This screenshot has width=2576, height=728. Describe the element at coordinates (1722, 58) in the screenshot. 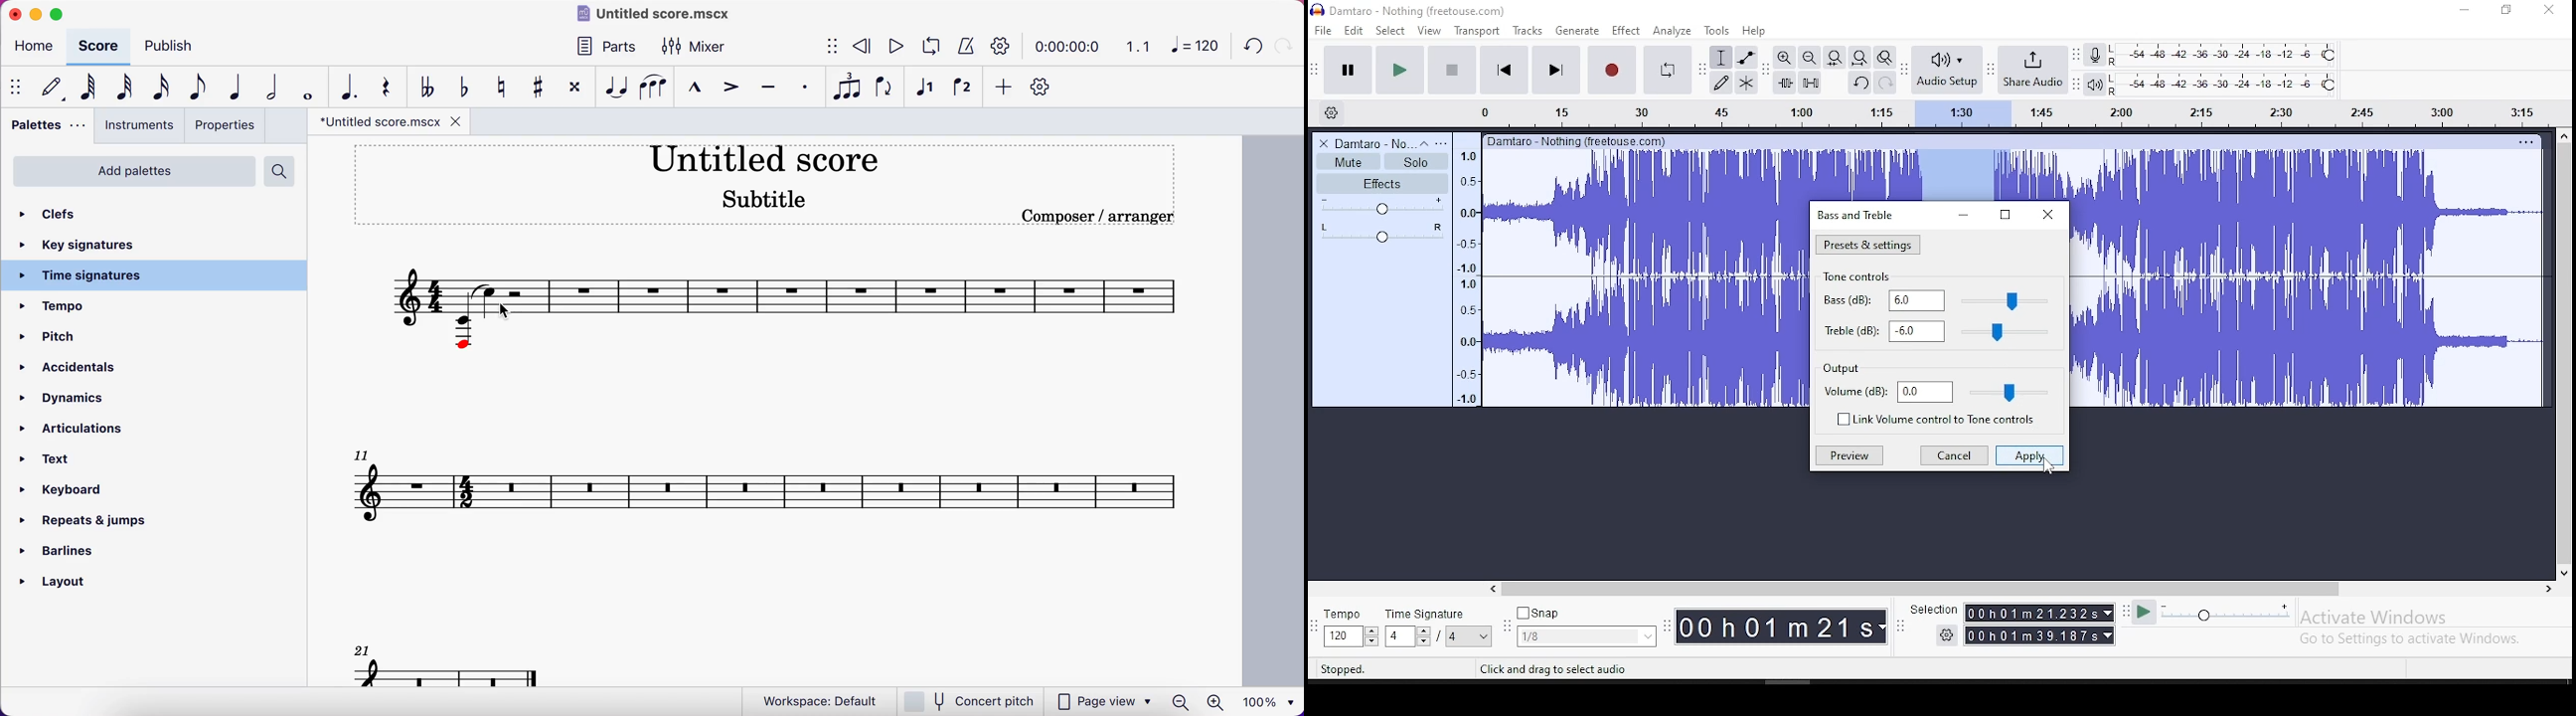

I see `selection tool` at that location.